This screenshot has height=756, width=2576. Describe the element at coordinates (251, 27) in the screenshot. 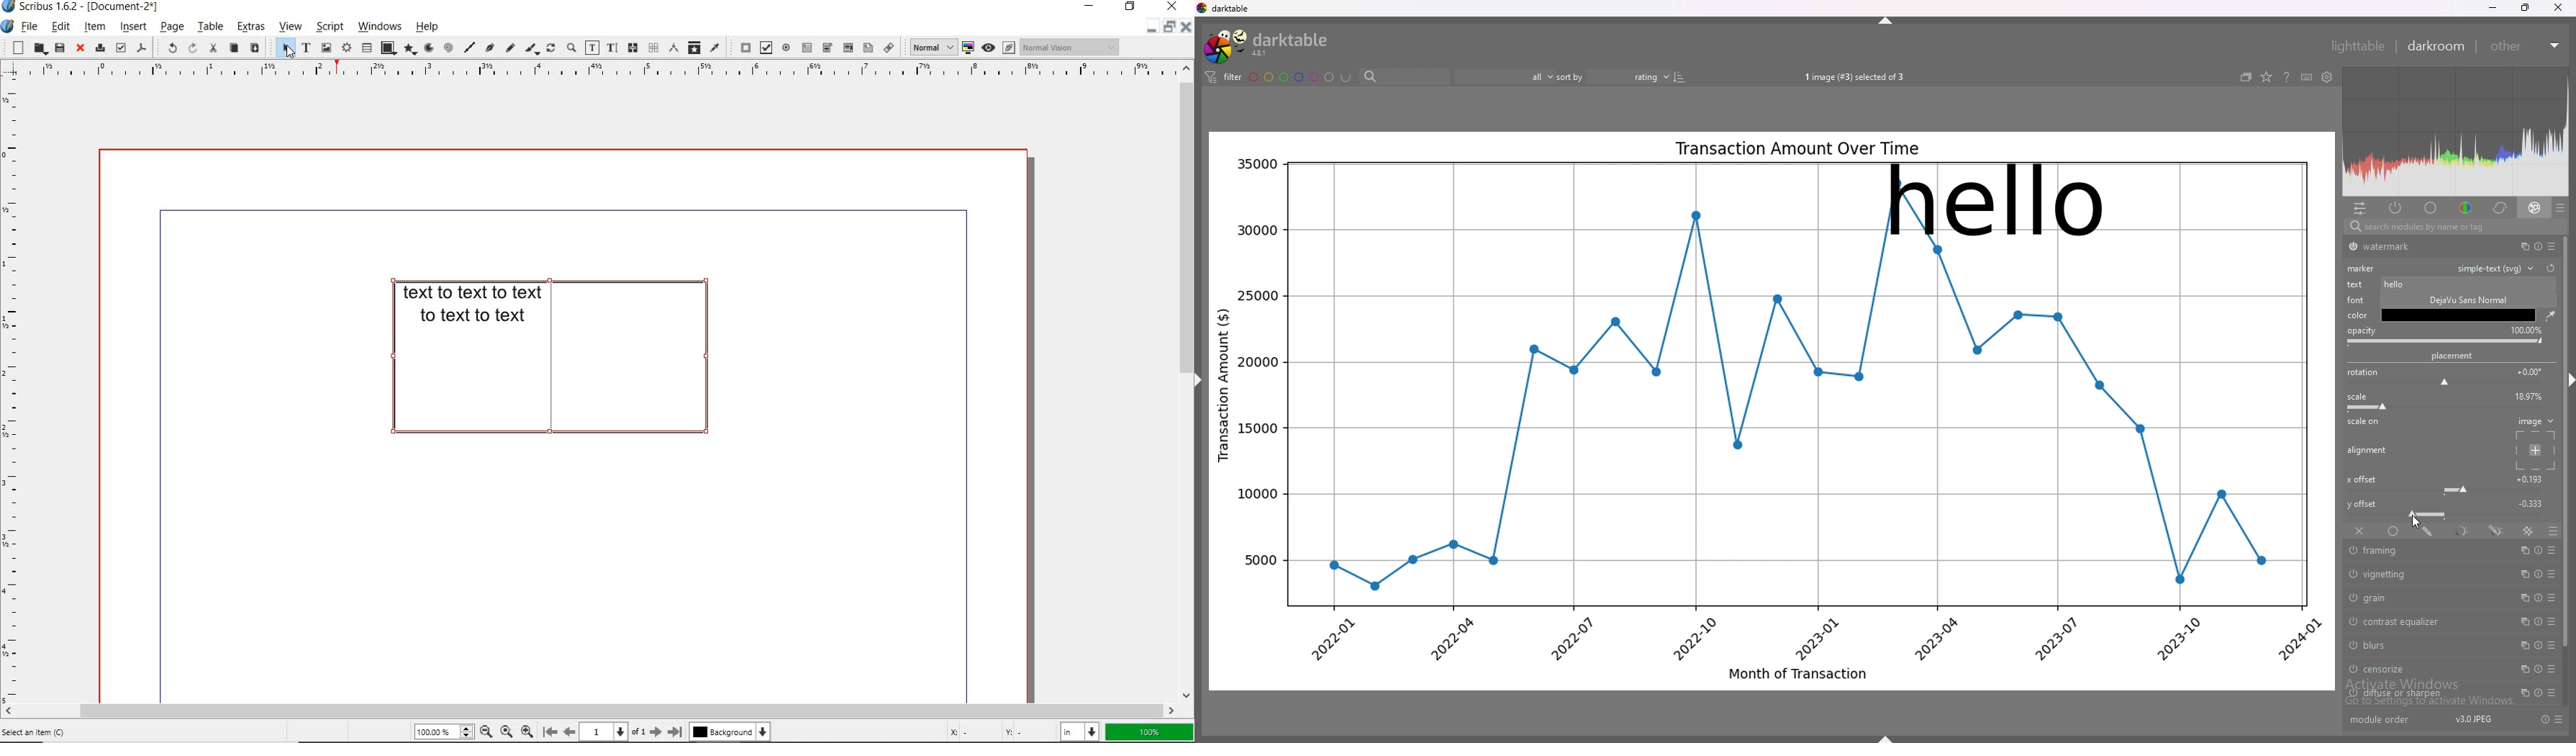

I see `extras` at that location.